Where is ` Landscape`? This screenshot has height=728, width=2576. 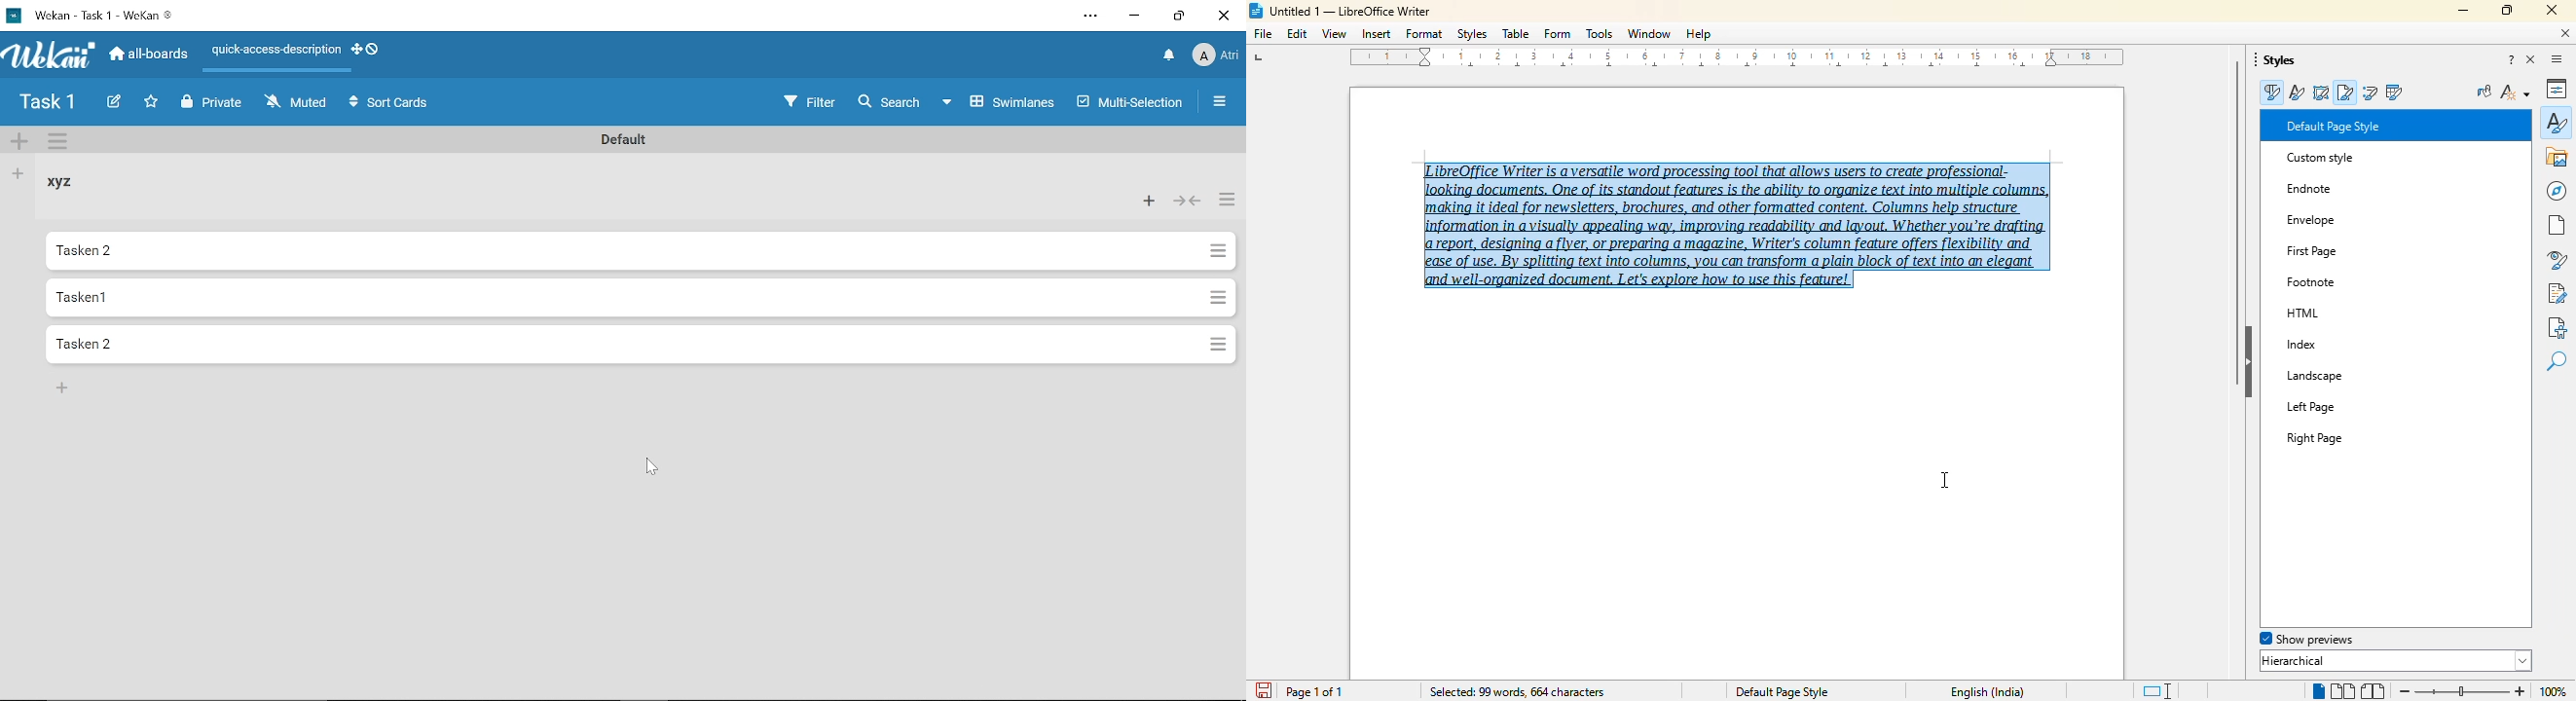  Landscape is located at coordinates (2336, 344).